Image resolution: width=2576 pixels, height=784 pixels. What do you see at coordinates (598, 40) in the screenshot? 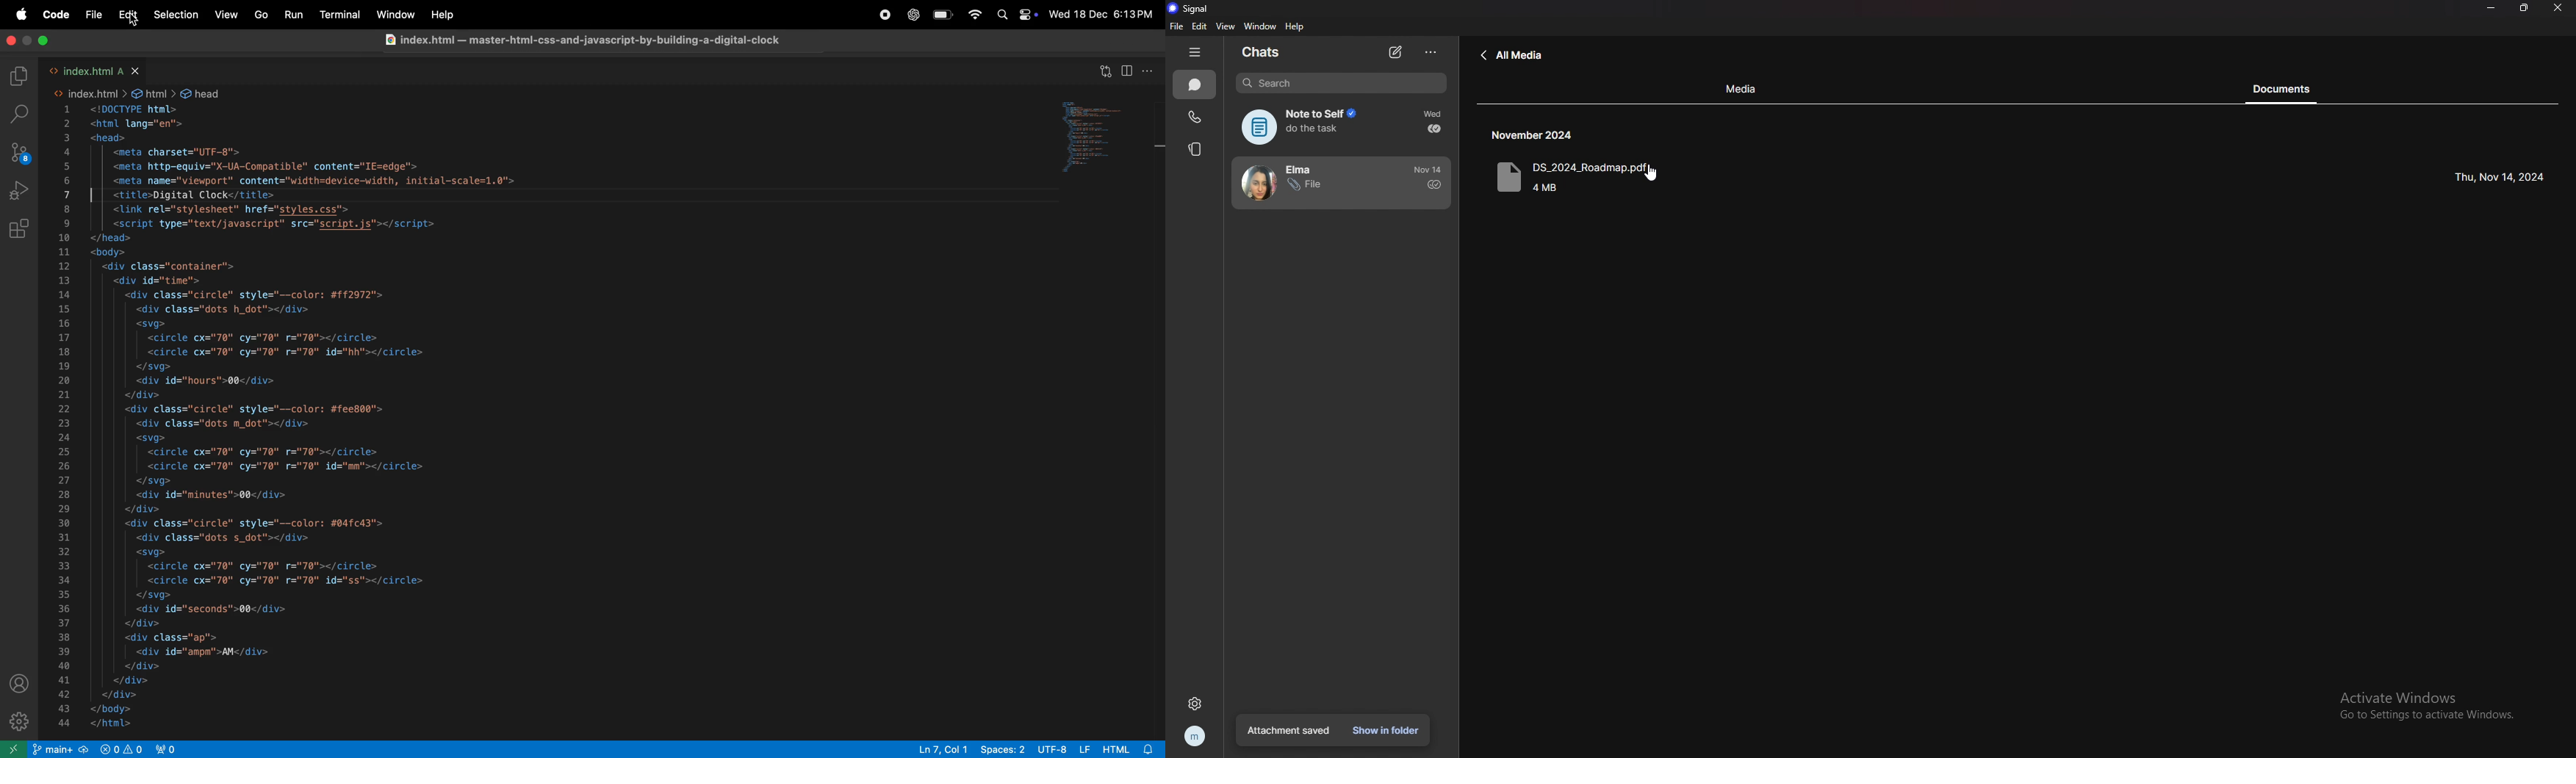
I see `file` at bounding box center [598, 40].